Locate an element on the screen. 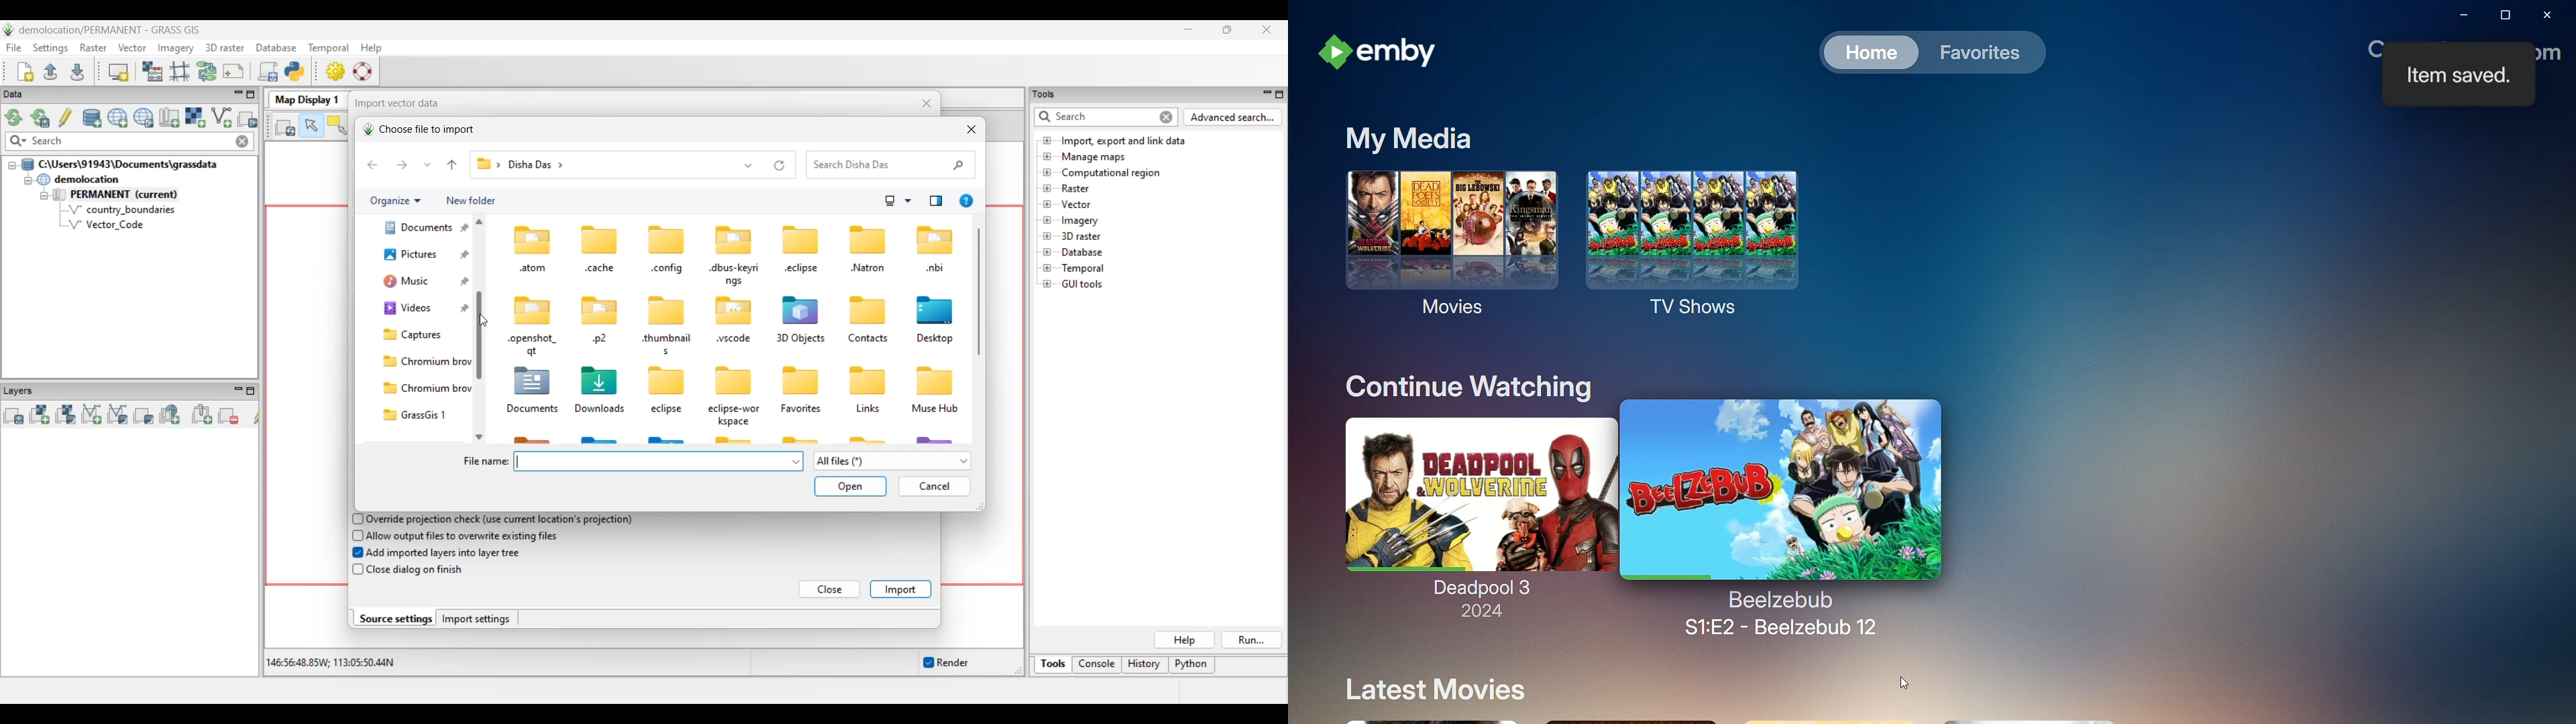 Image resolution: width=2576 pixels, height=728 pixels. emby is located at coordinates (1409, 54).